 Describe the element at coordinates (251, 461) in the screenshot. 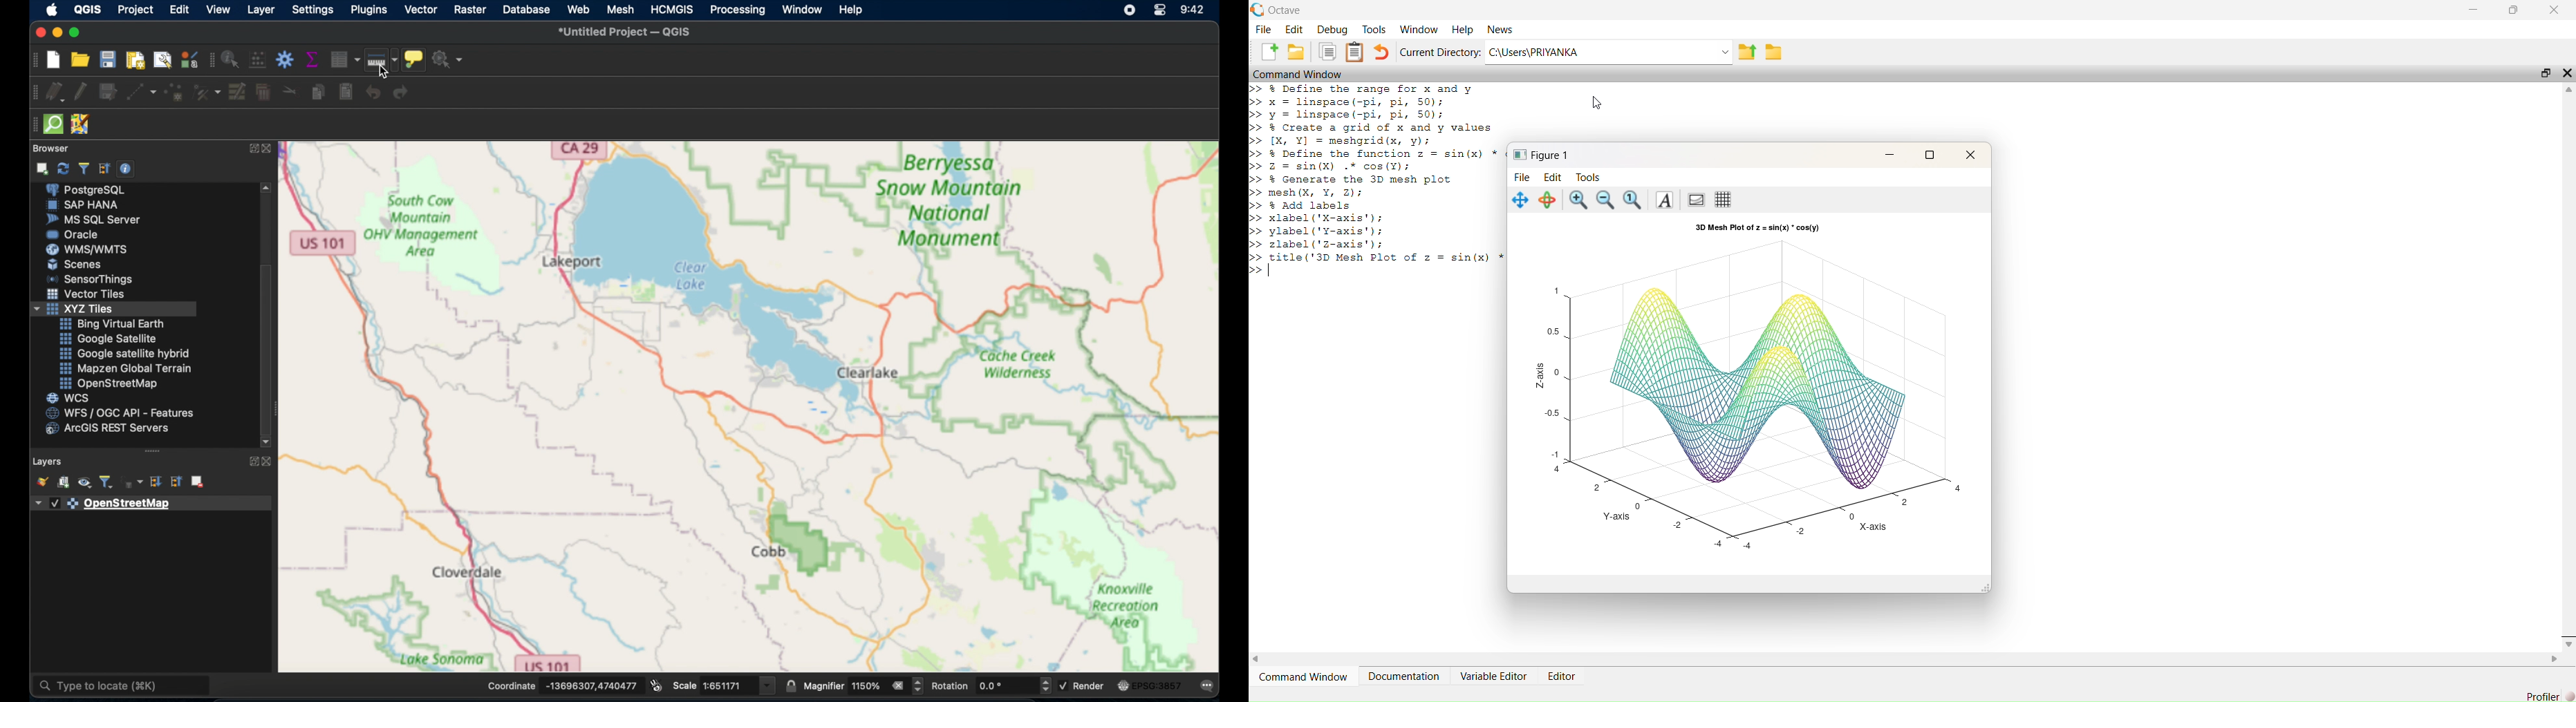

I see `expand` at that location.